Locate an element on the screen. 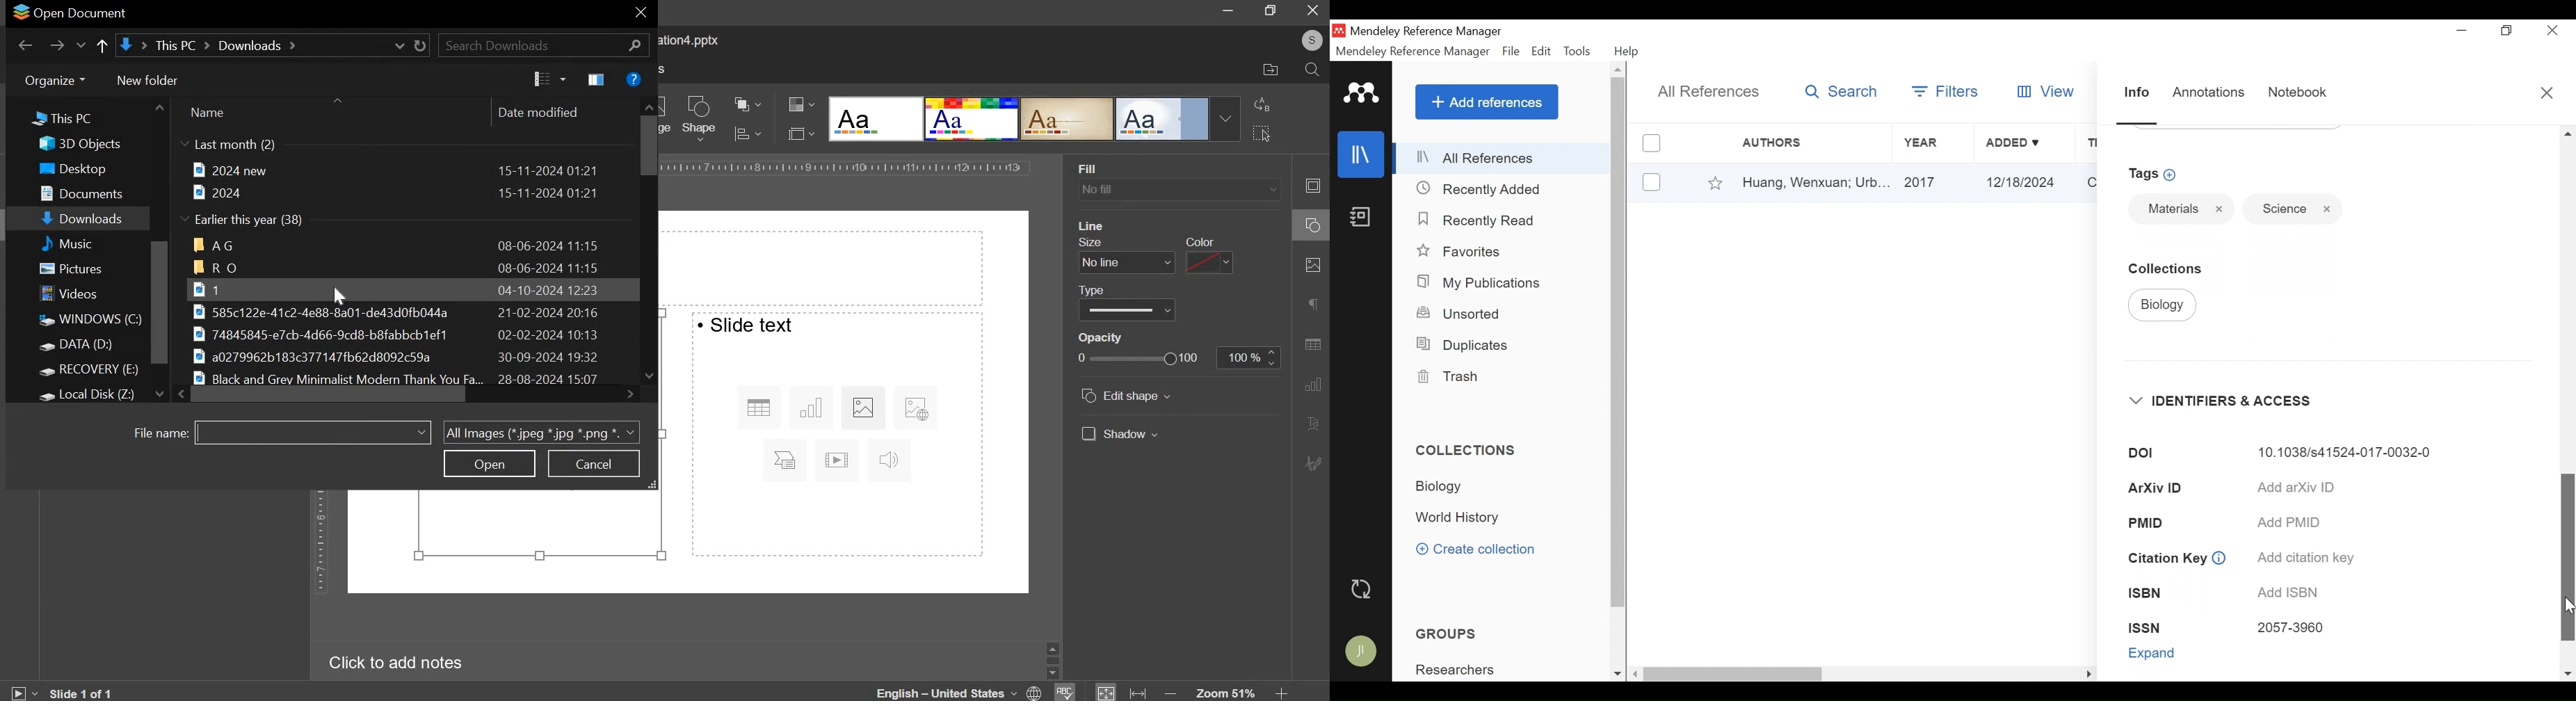  signature is located at coordinates (1314, 462).